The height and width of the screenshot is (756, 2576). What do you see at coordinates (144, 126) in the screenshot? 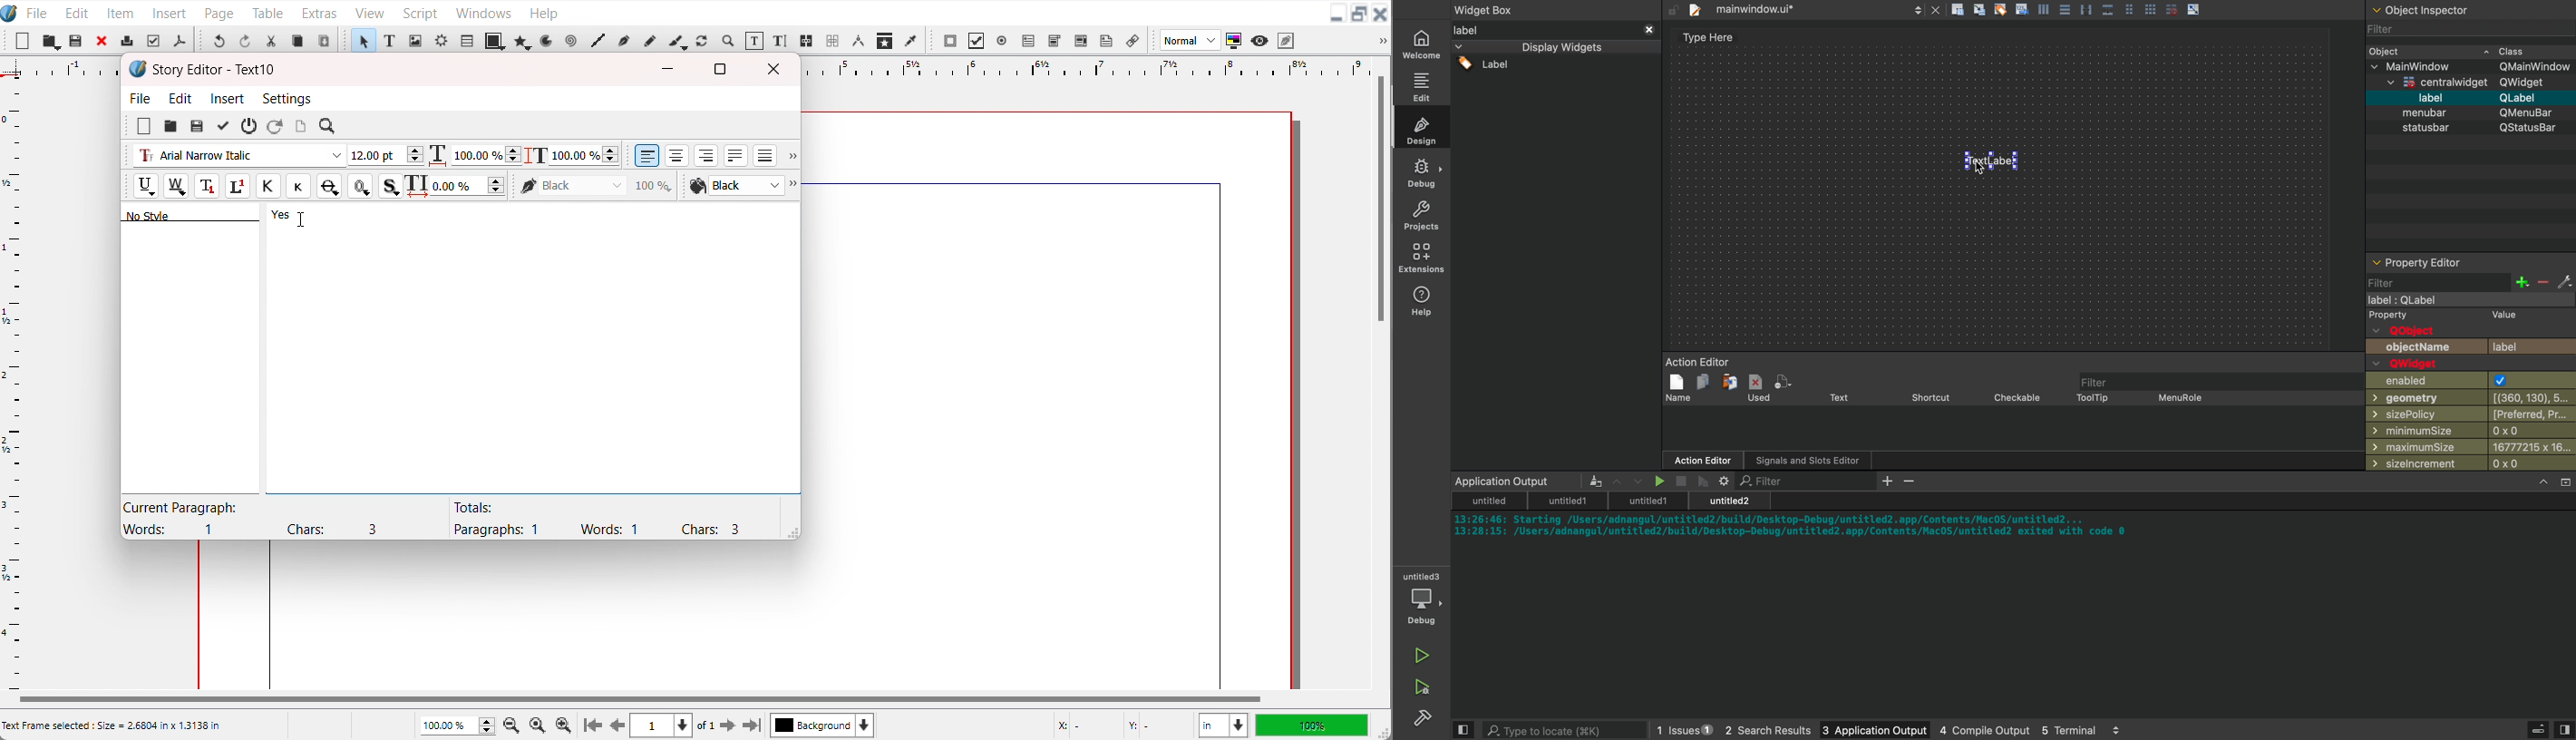
I see `New ` at bounding box center [144, 126].